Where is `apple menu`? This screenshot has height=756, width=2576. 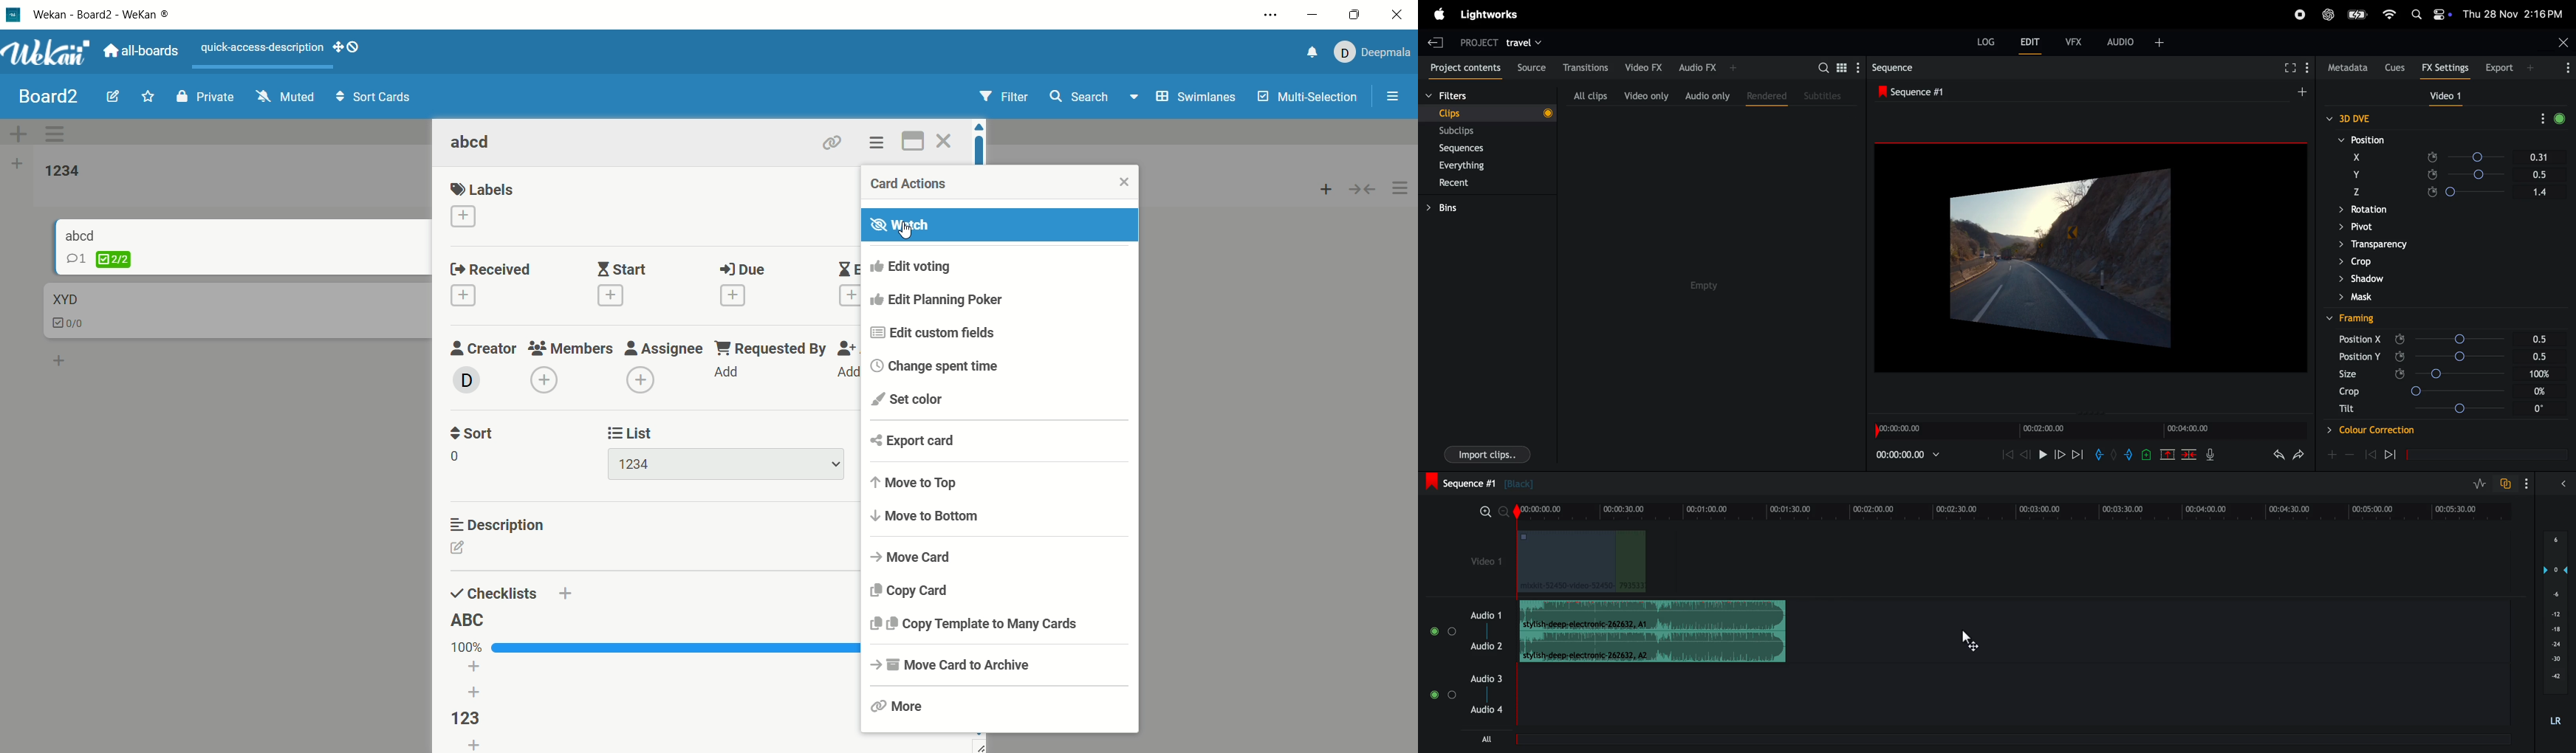 apple menu is located at coordinates (1437, 14).